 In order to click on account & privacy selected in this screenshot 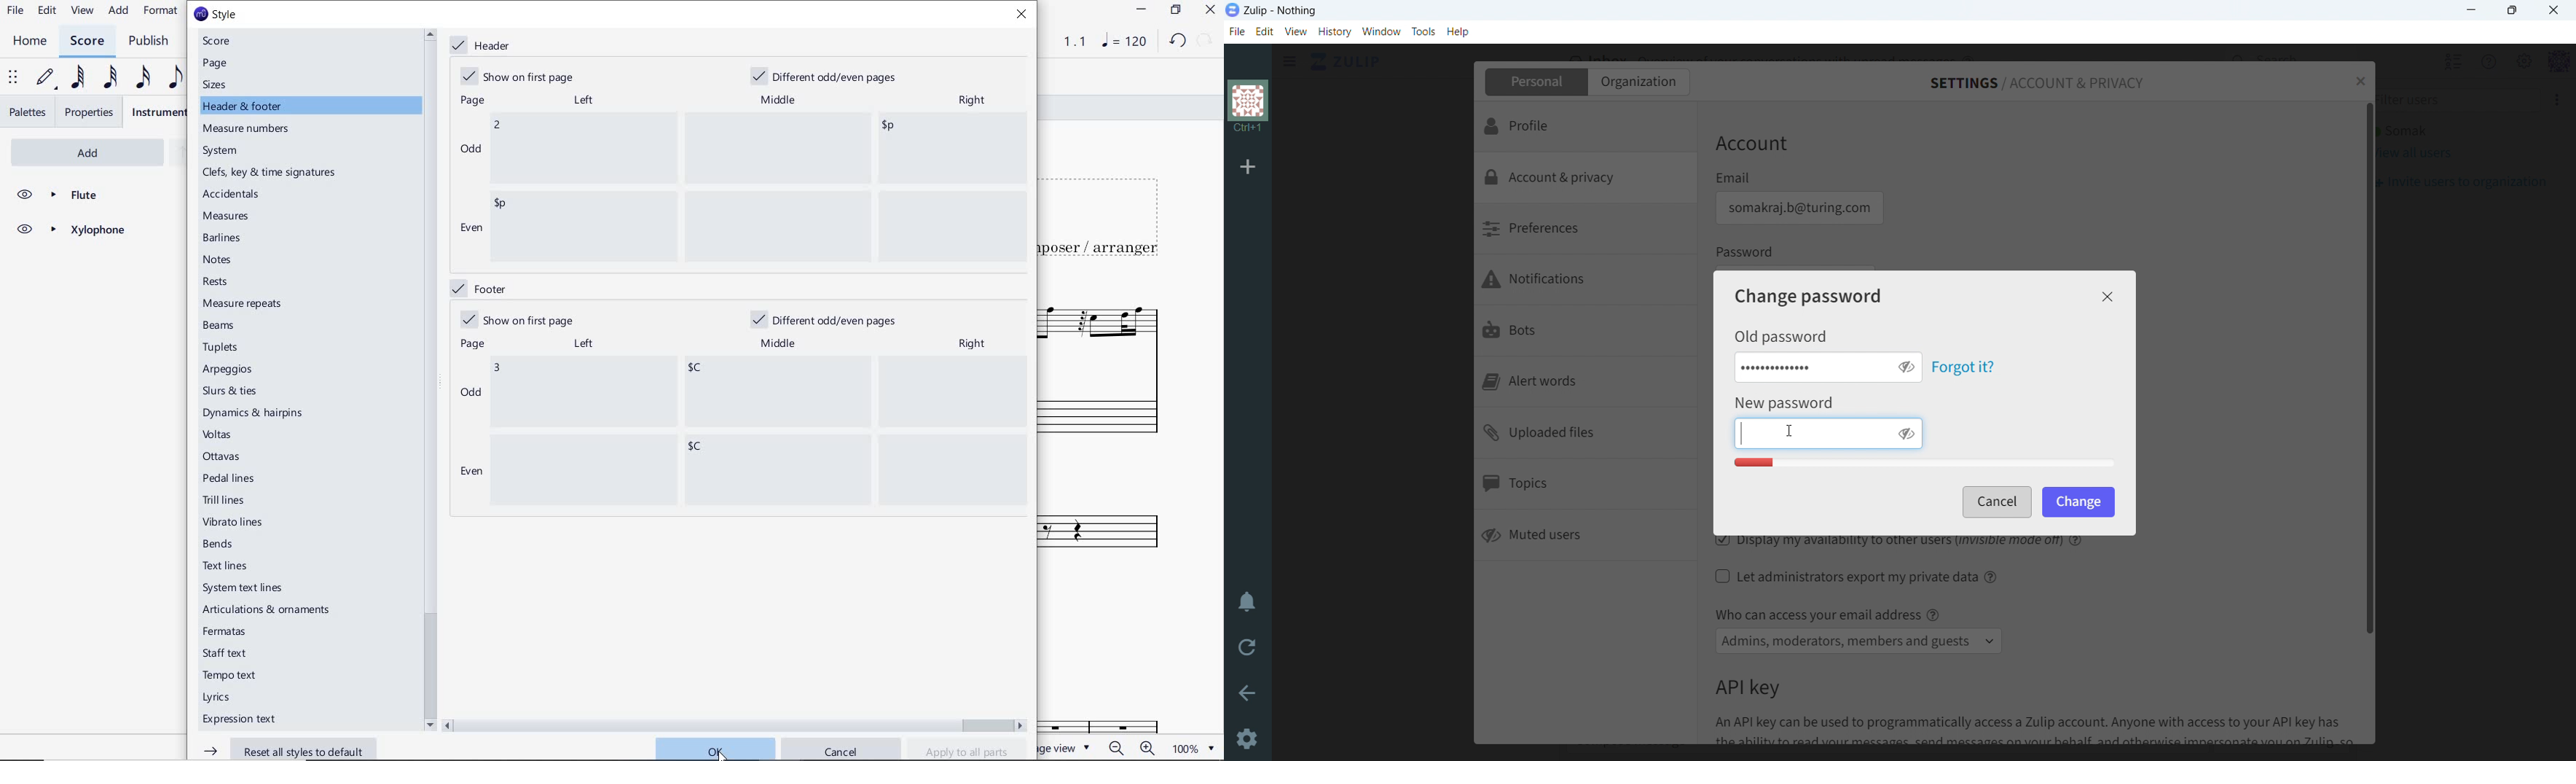, I will do `click(1584, 178)`.